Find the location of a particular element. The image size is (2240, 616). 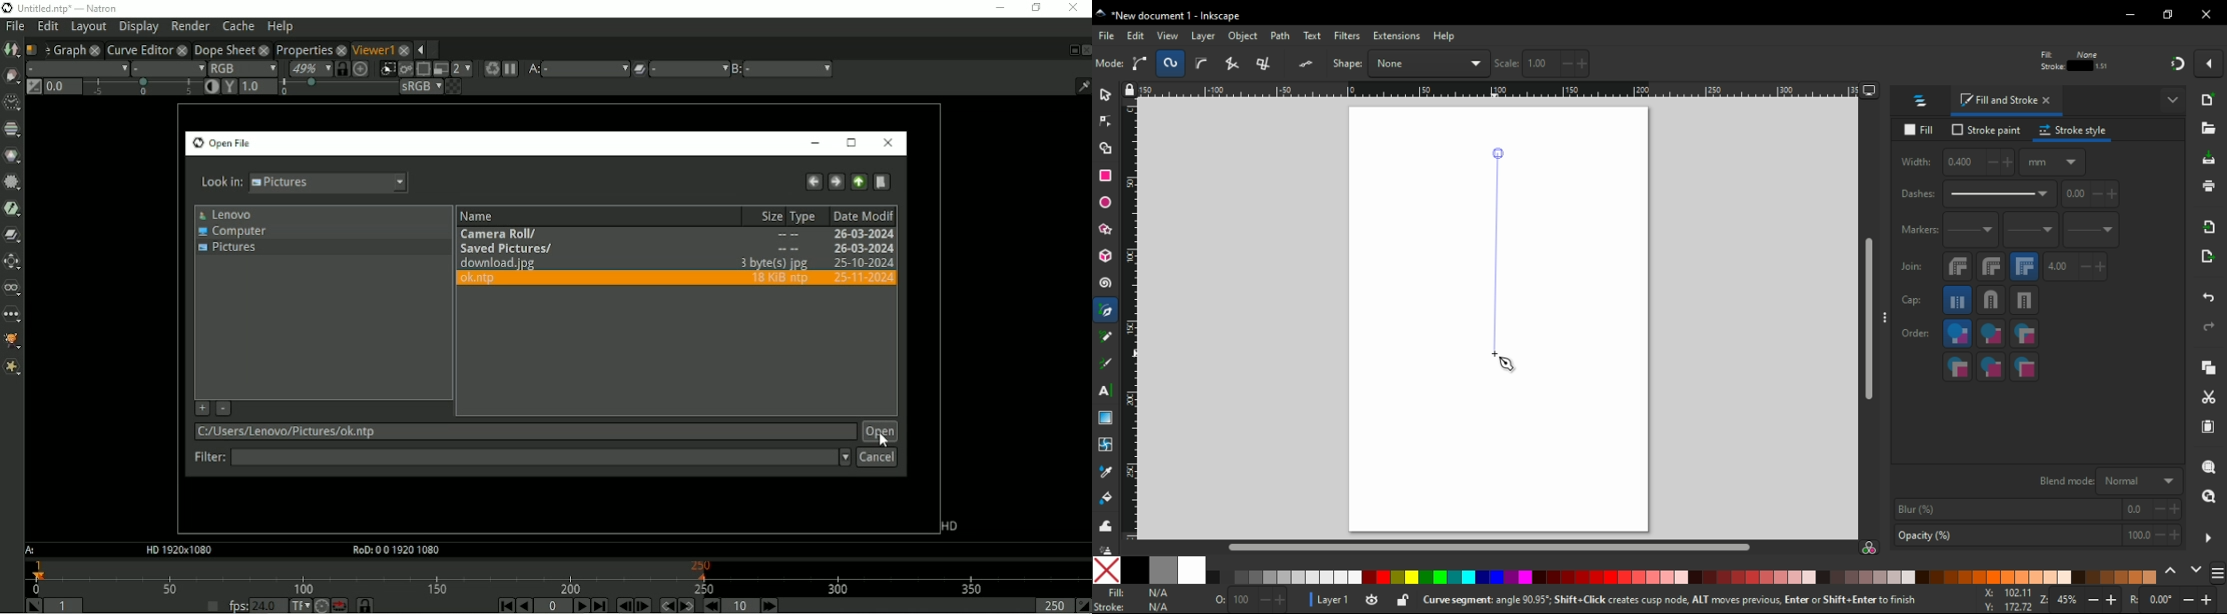

lower to bottom is located at coordinates (1474, 64).